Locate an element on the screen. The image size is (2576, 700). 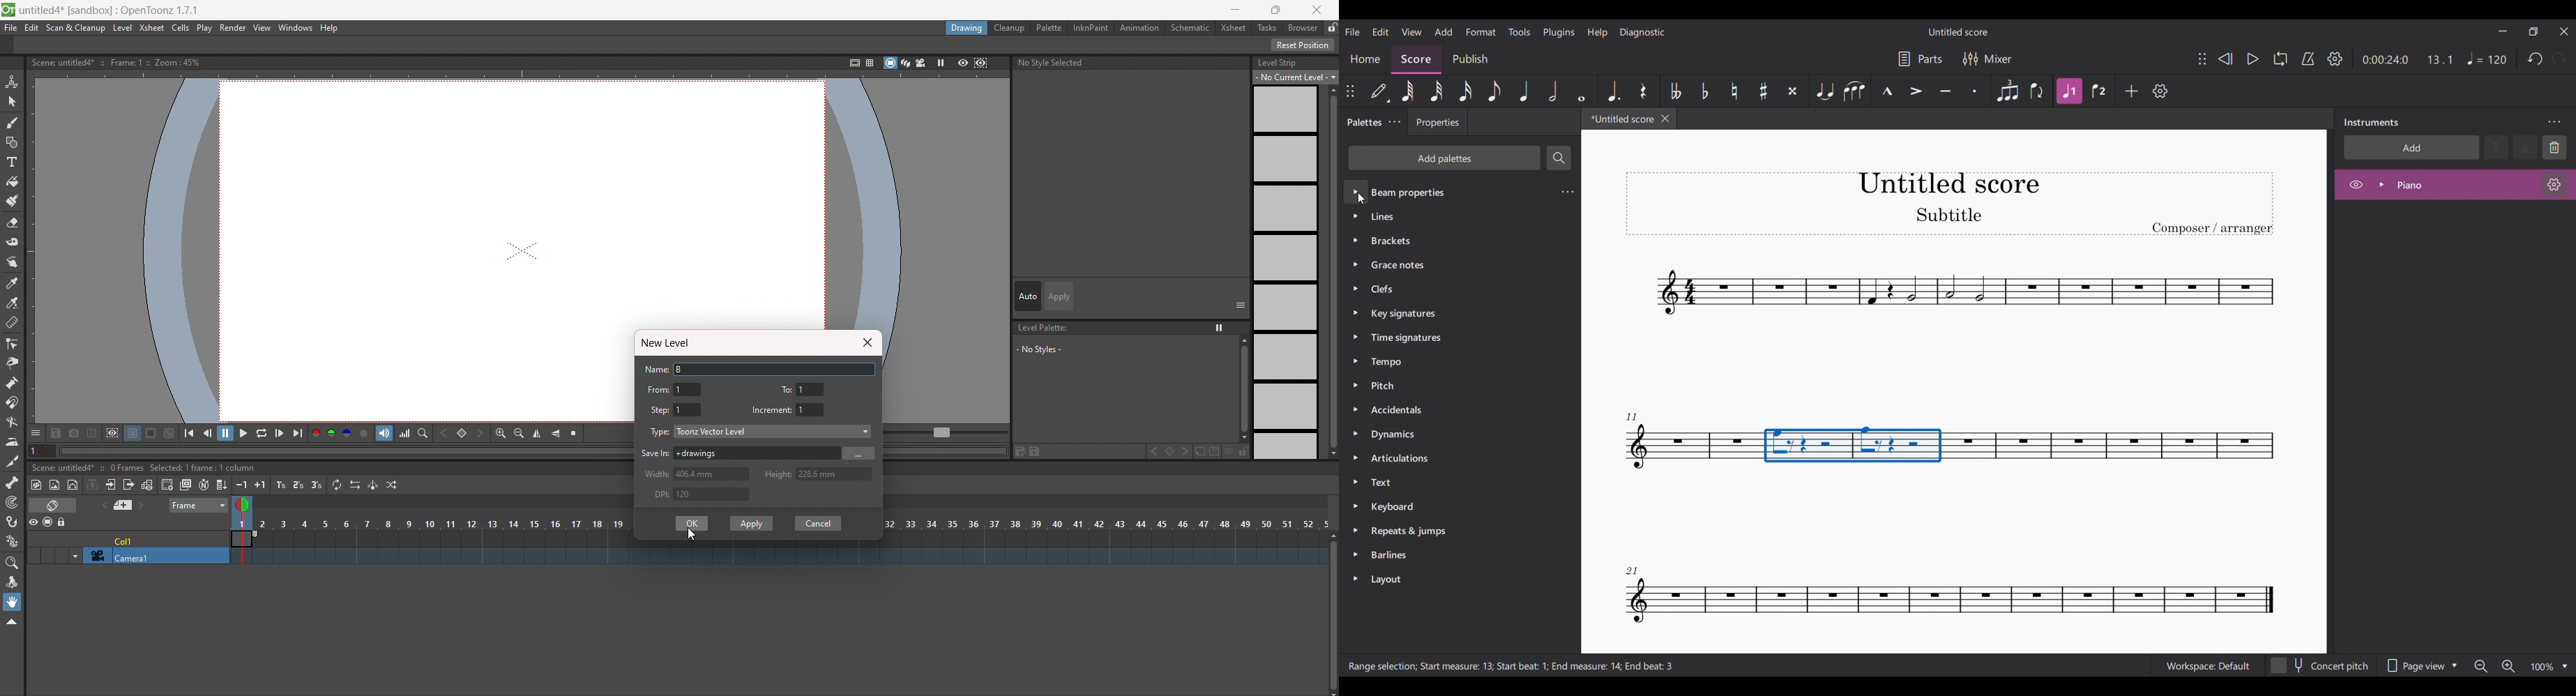
new raster level is located at coordinates (55, 486).